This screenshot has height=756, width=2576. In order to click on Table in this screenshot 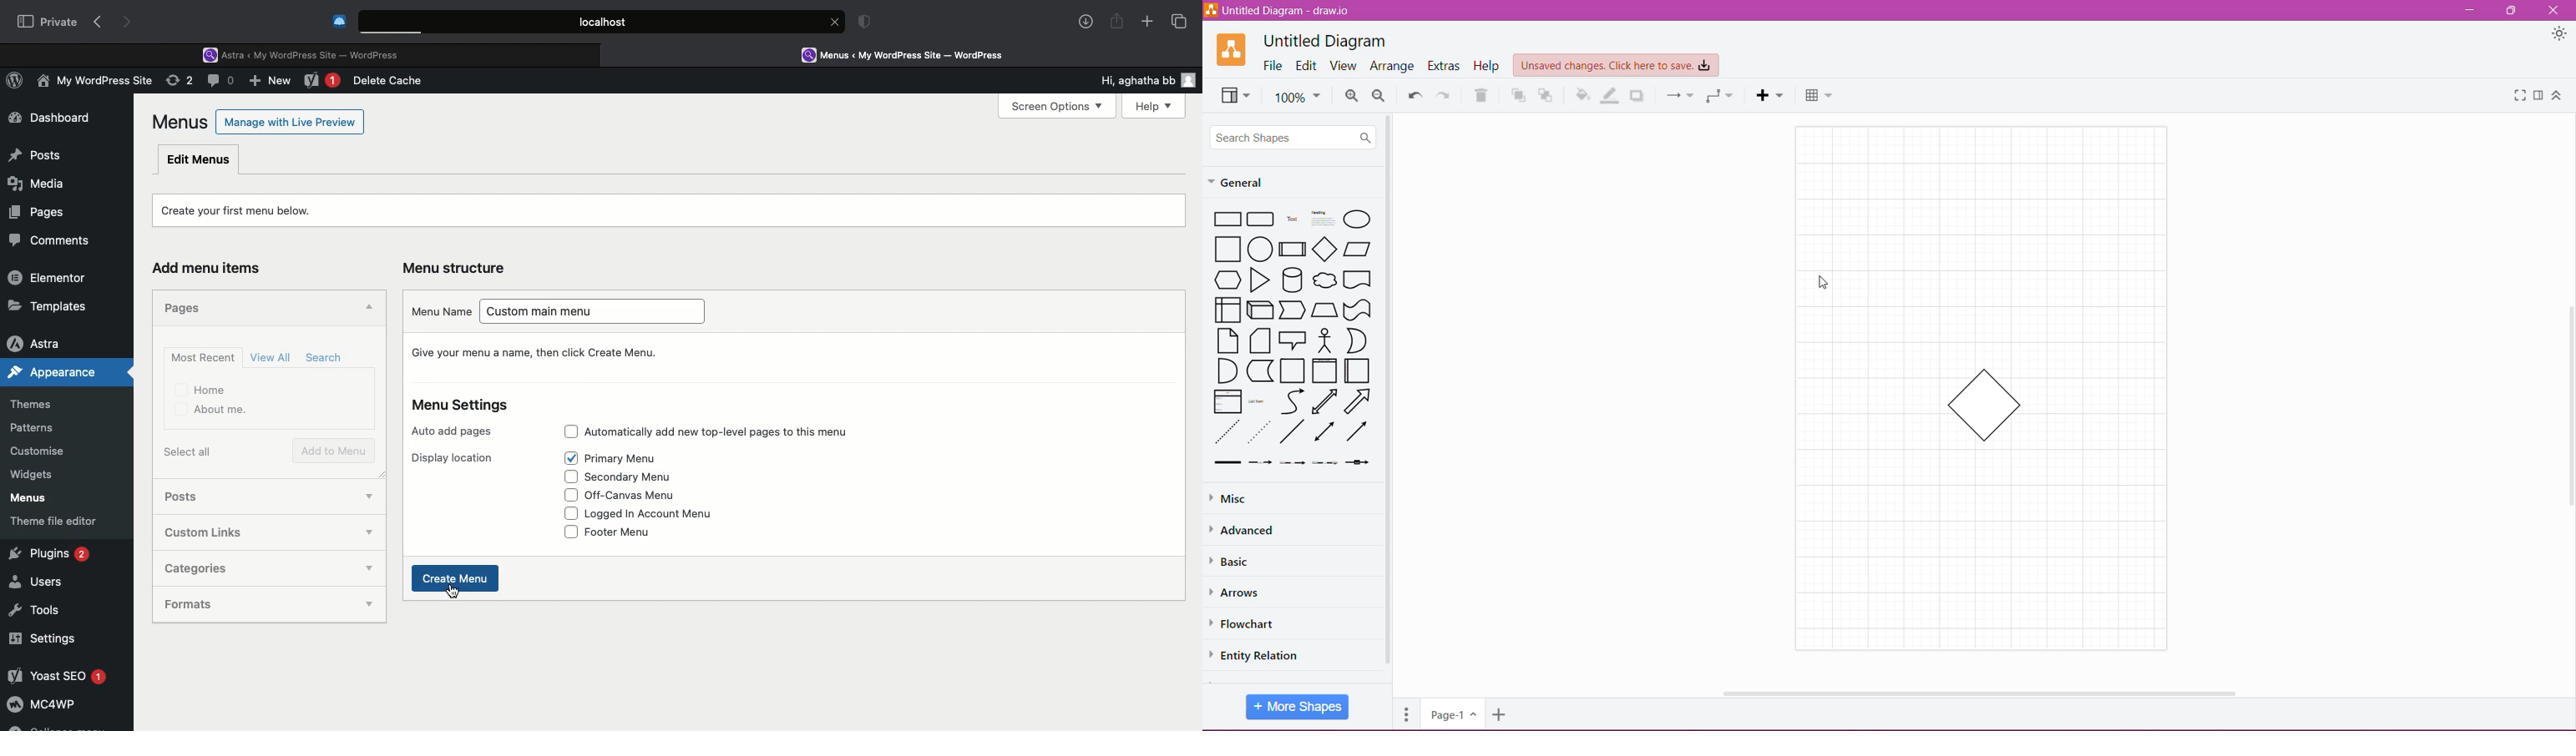, I will do `click(1819, 96)`.